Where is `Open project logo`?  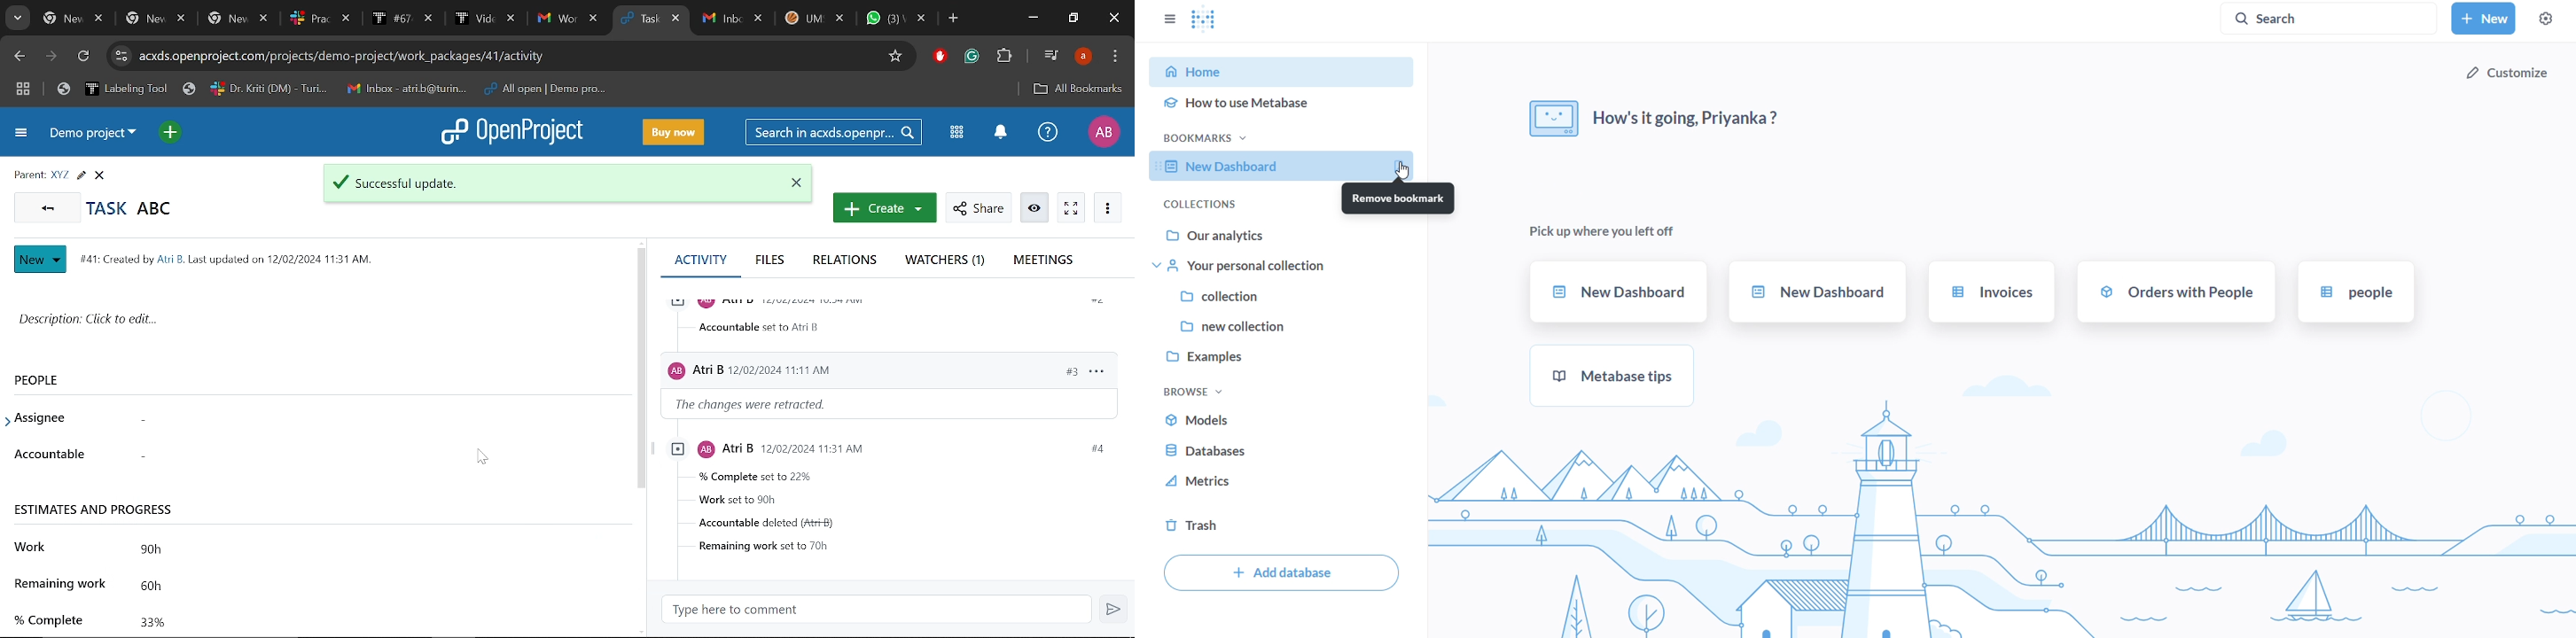 Open project logo is located at coordinates (518, 133).